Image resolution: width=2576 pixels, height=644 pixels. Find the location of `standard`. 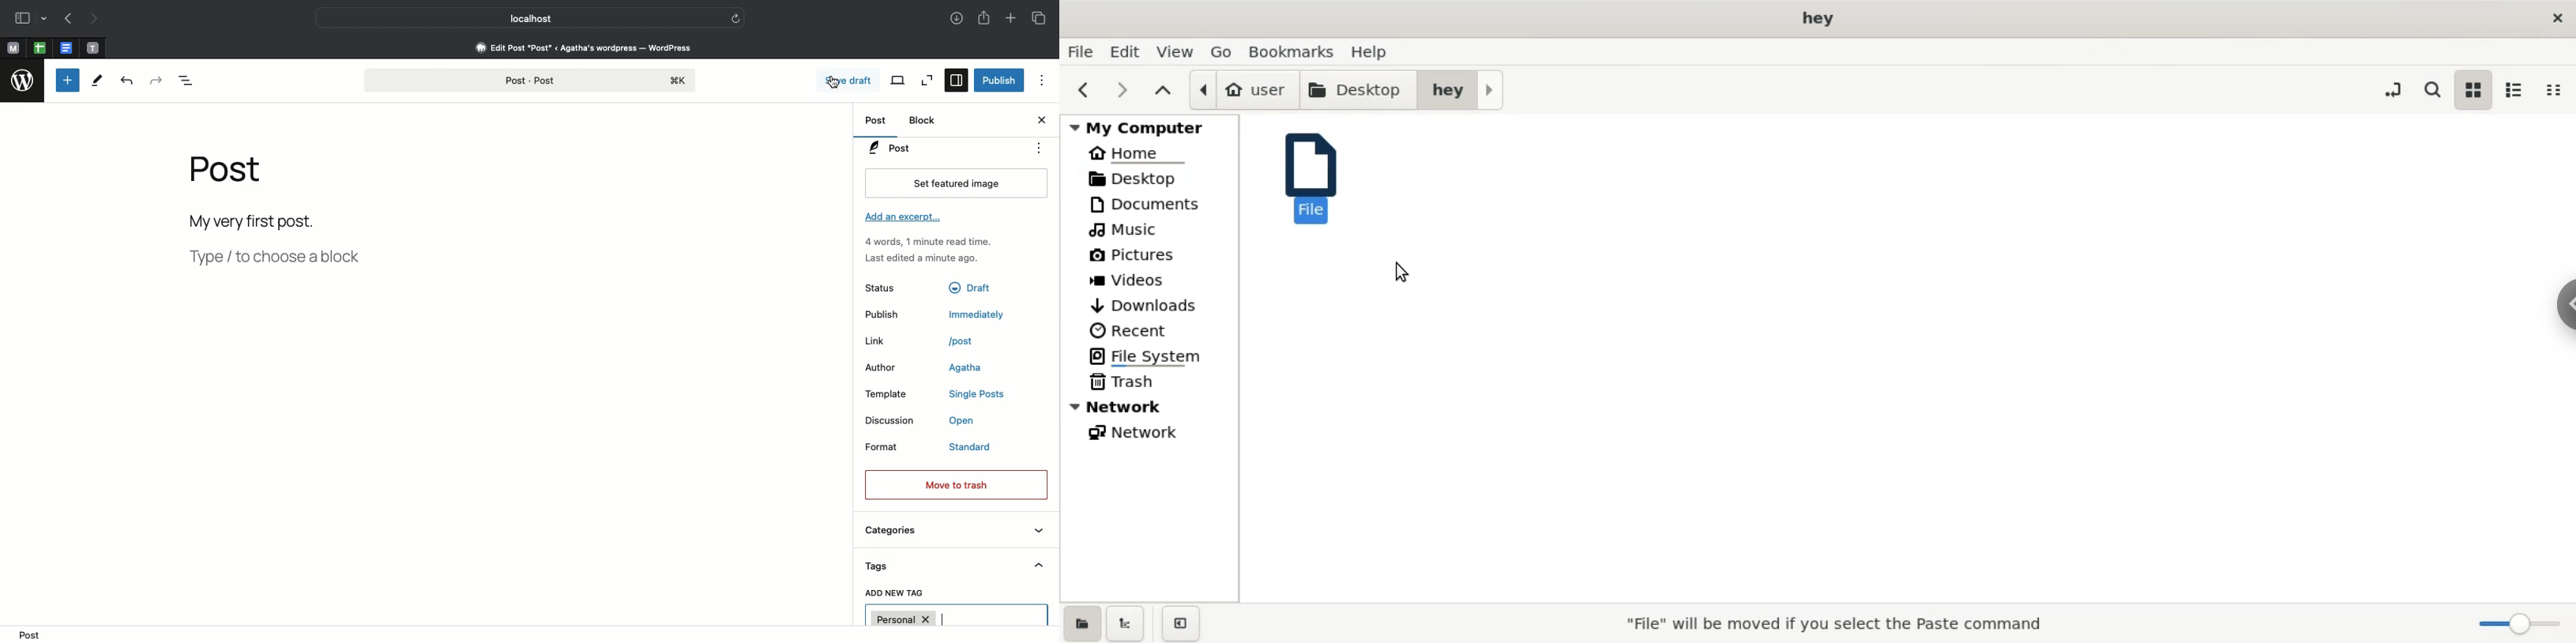

standard is located at coordinates (972, 448).